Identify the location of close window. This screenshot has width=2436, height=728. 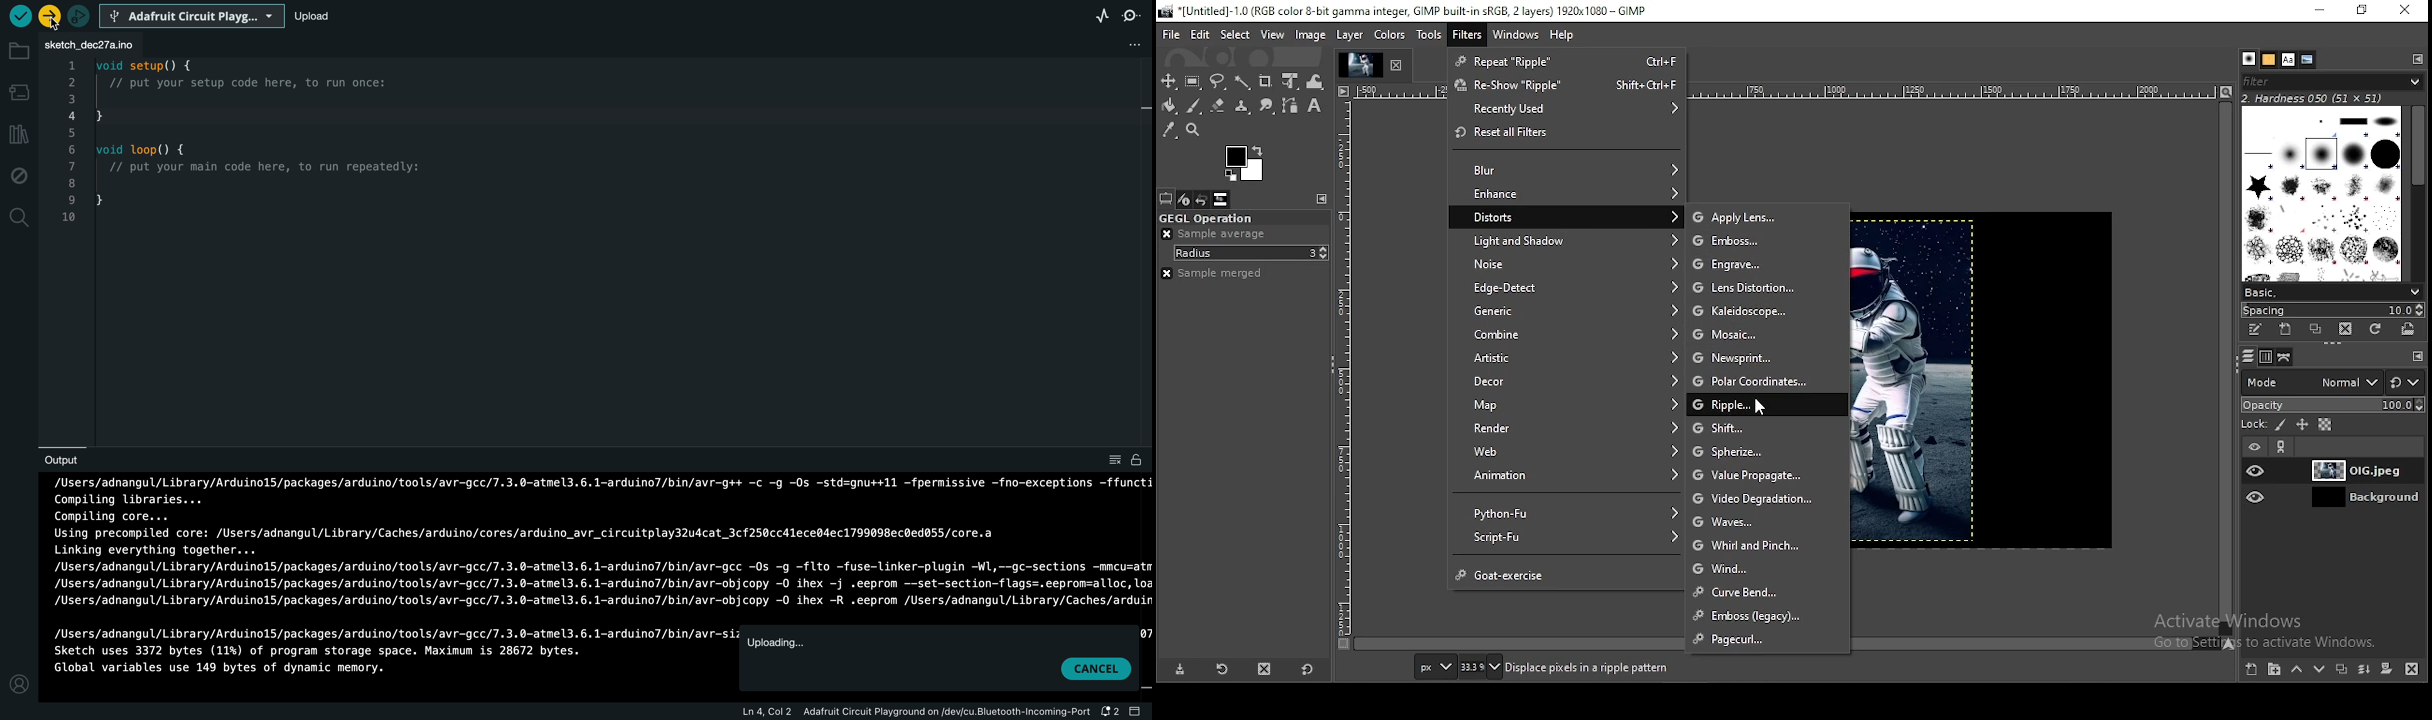
(2407, 11).